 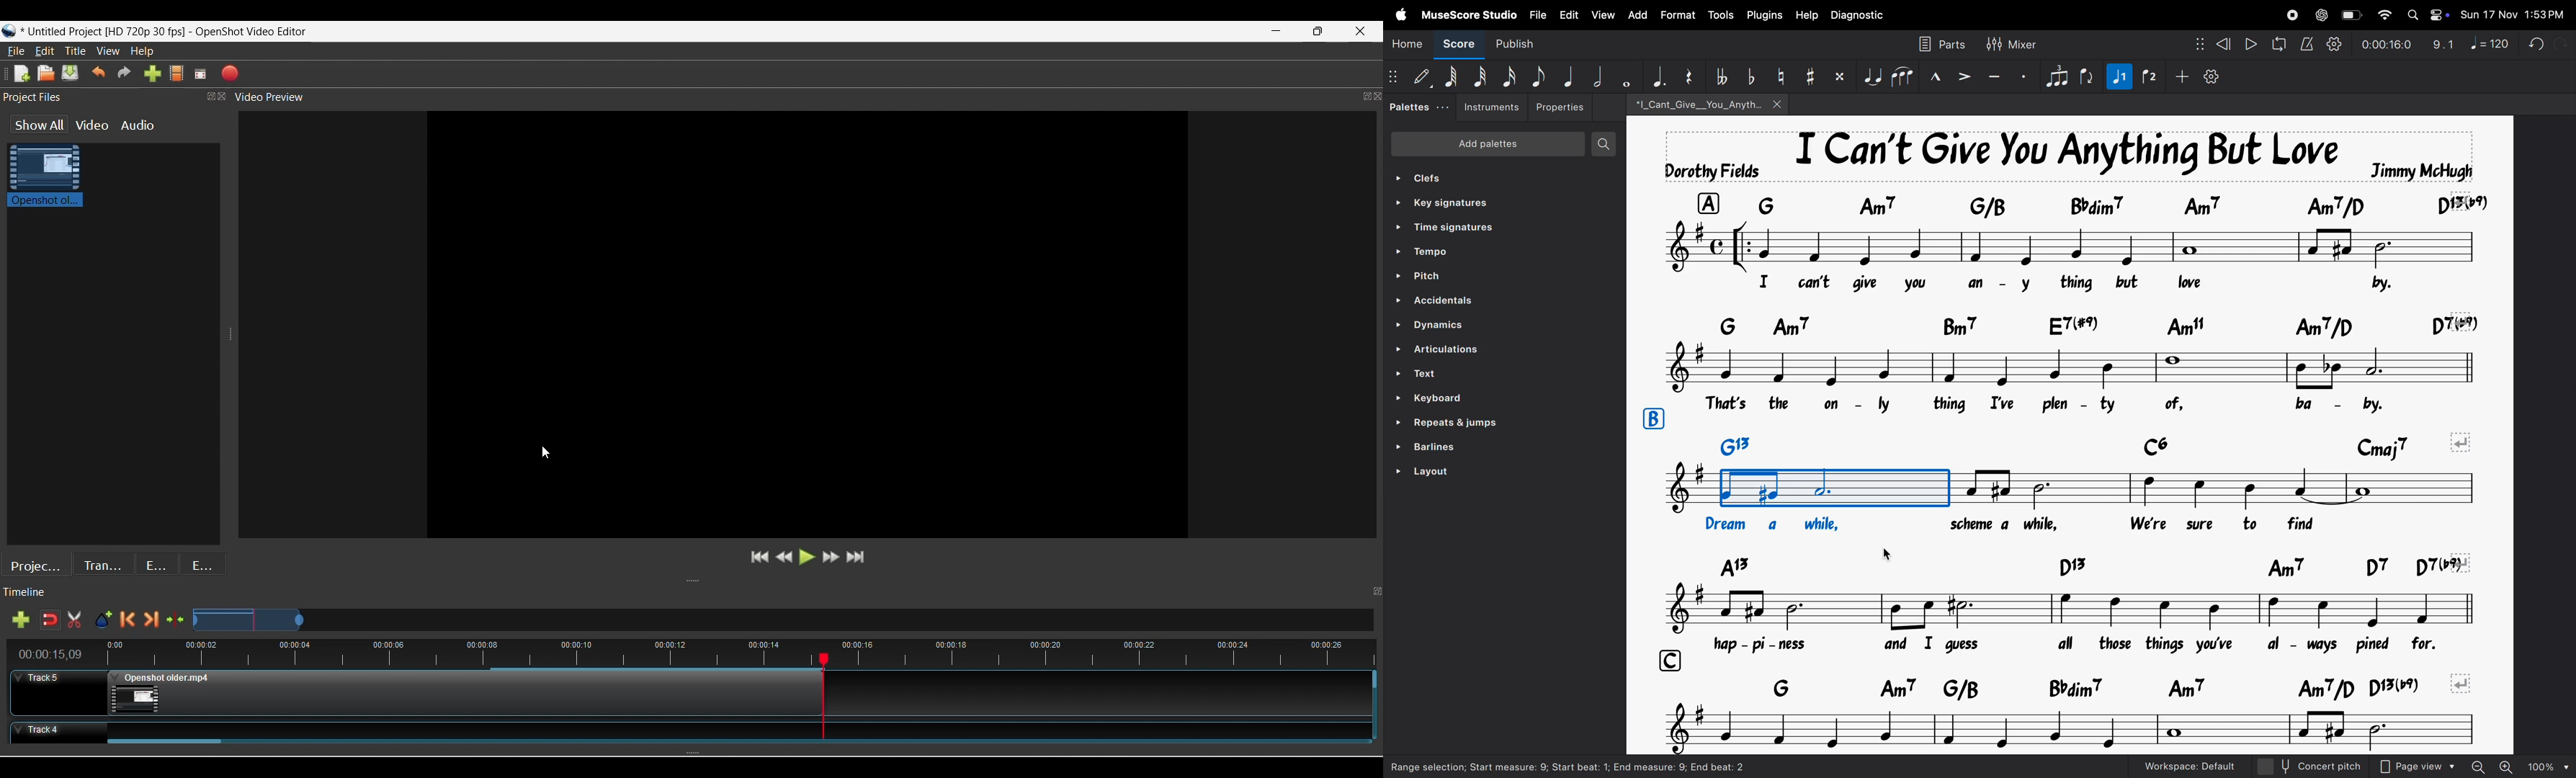 I want to click on keyboard, so click(x=1440, y=397).